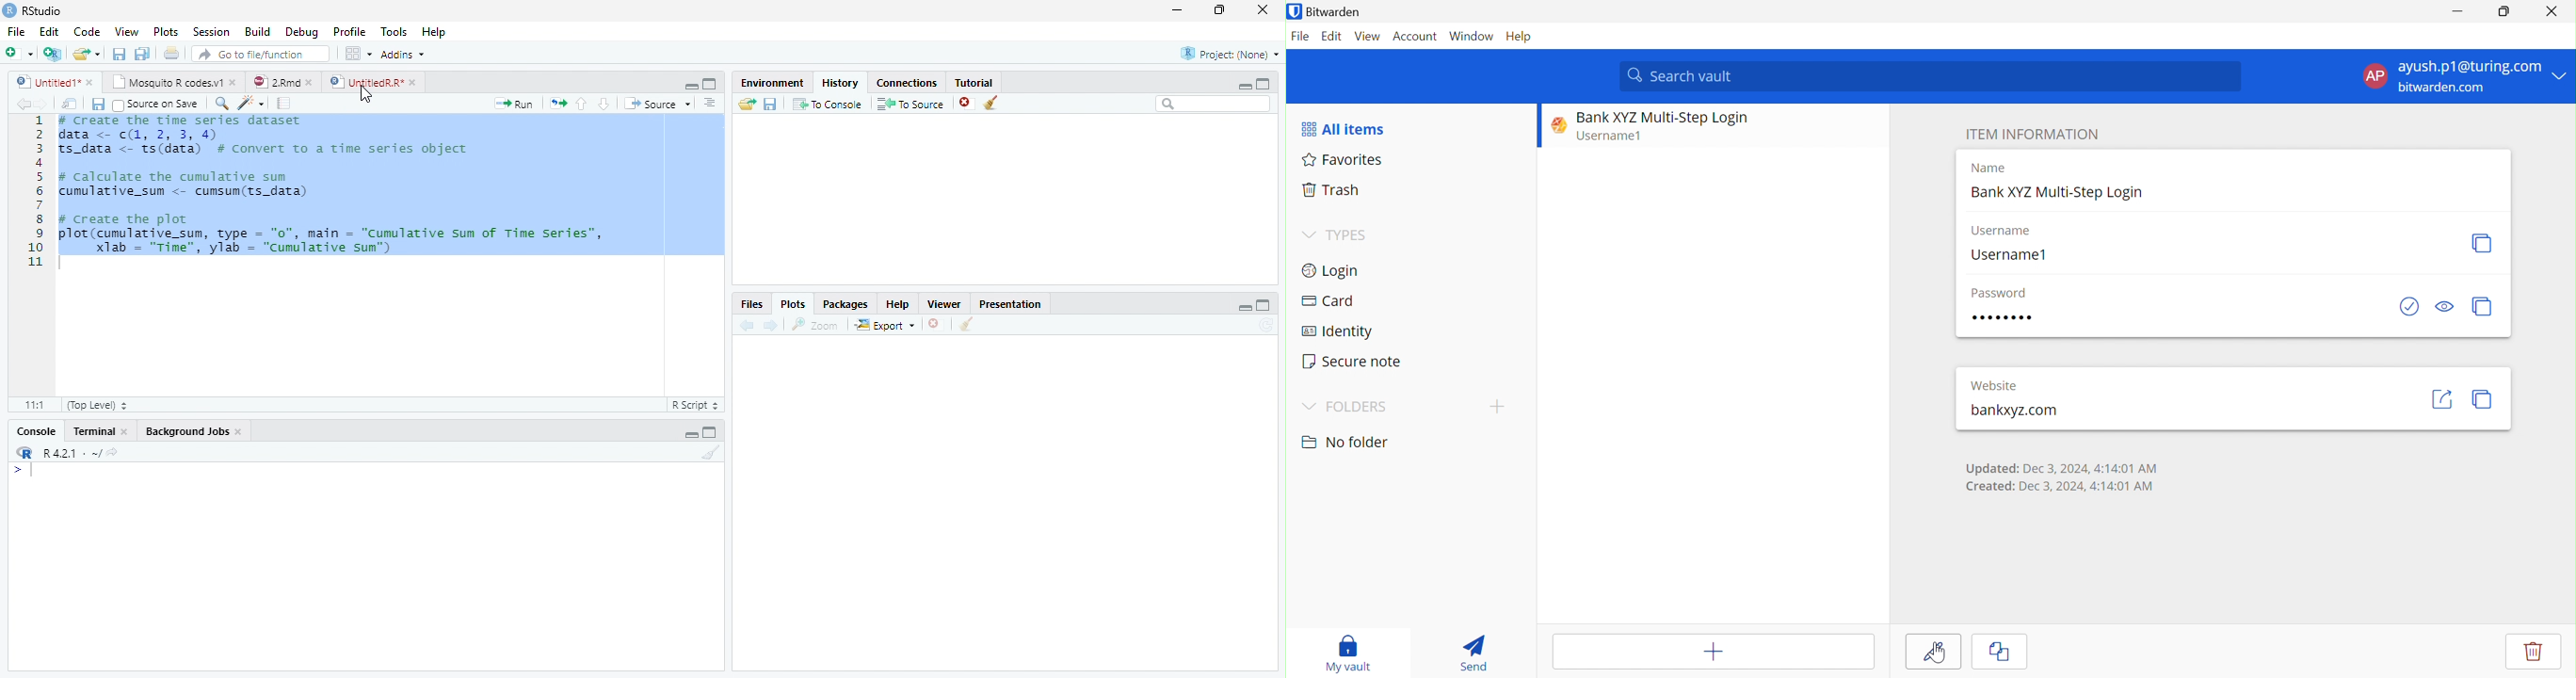 The width and height of the screenshot is (2576, 700). I want to click on Go to the next section , so click(604, 105).